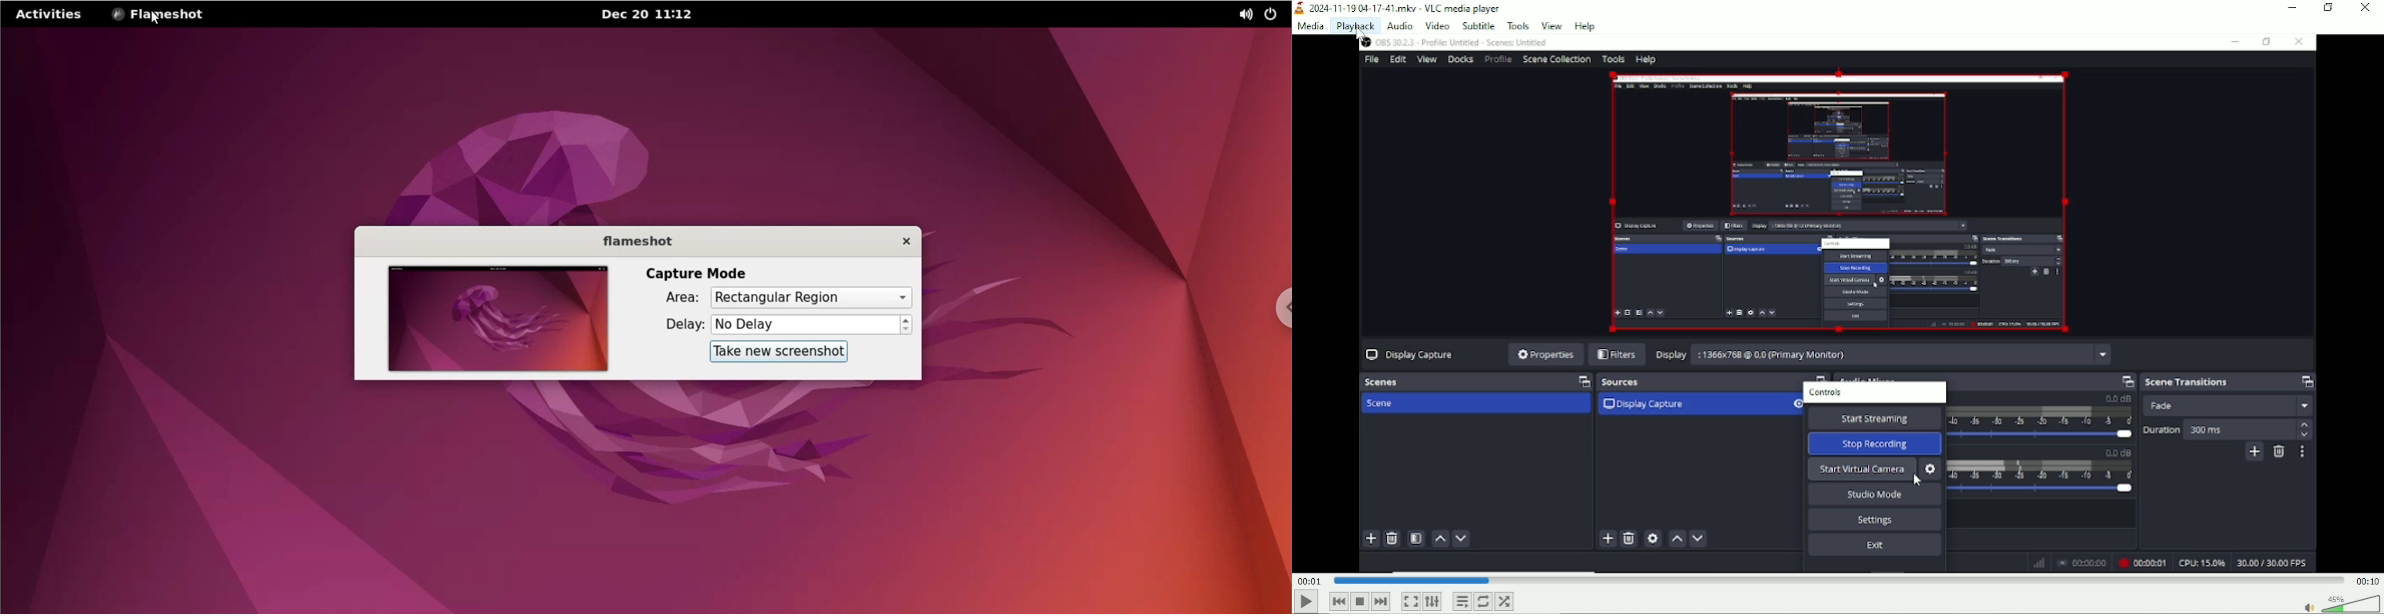  What do you see at coordinates (1433, 602) in the screenshot?
I see `Show extended settings` at bounding box center [1433, 602].